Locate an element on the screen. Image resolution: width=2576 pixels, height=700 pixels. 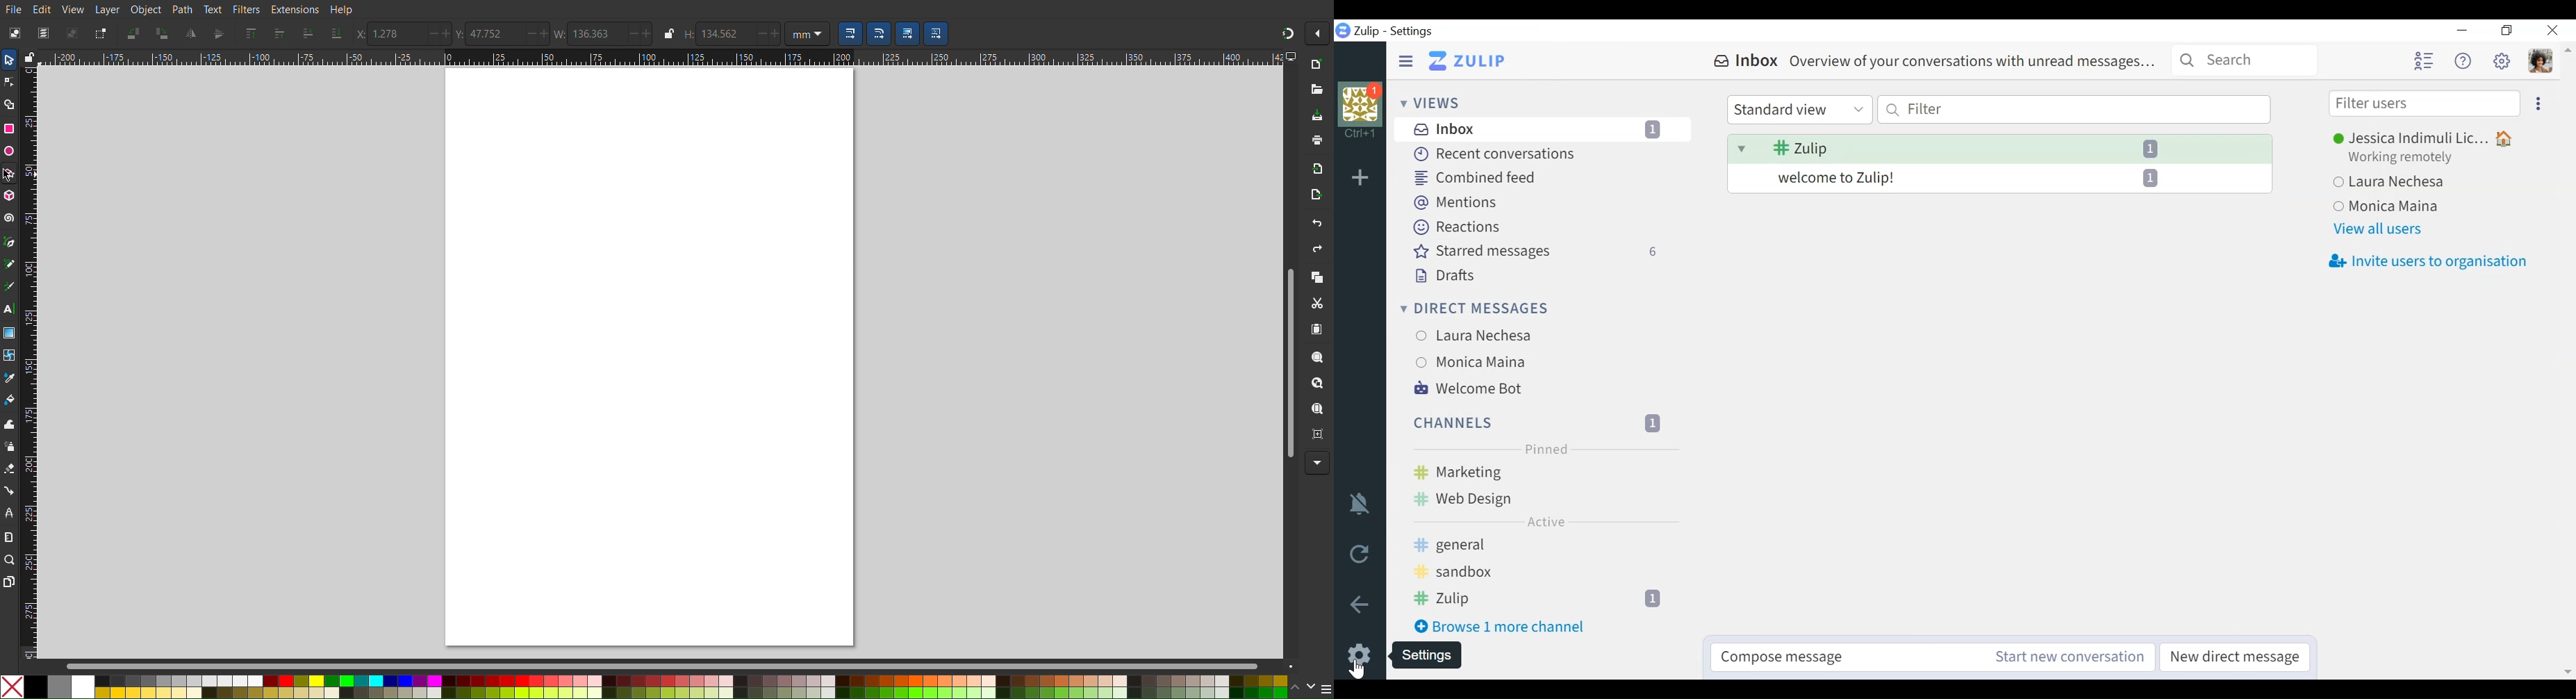
Settings is located at coordinates (1359, 654).